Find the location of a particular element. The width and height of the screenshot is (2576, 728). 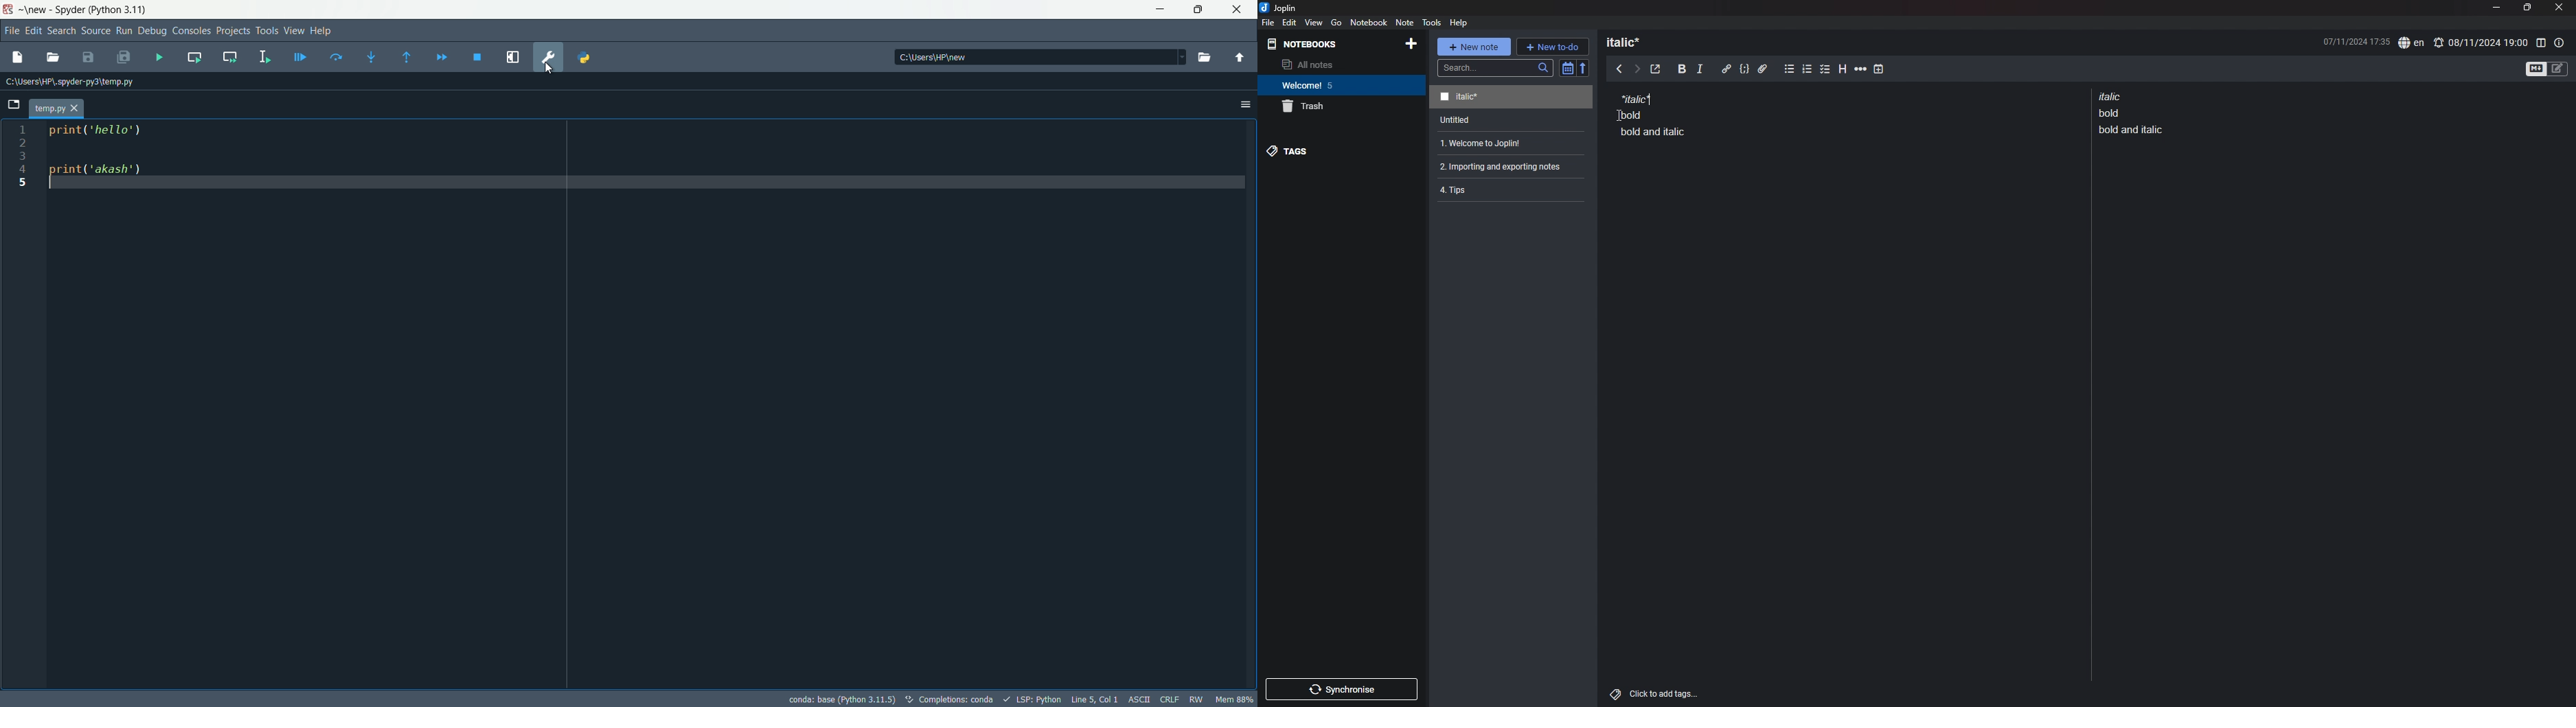

continue execution untill next function is located at coordinates (408, 56).